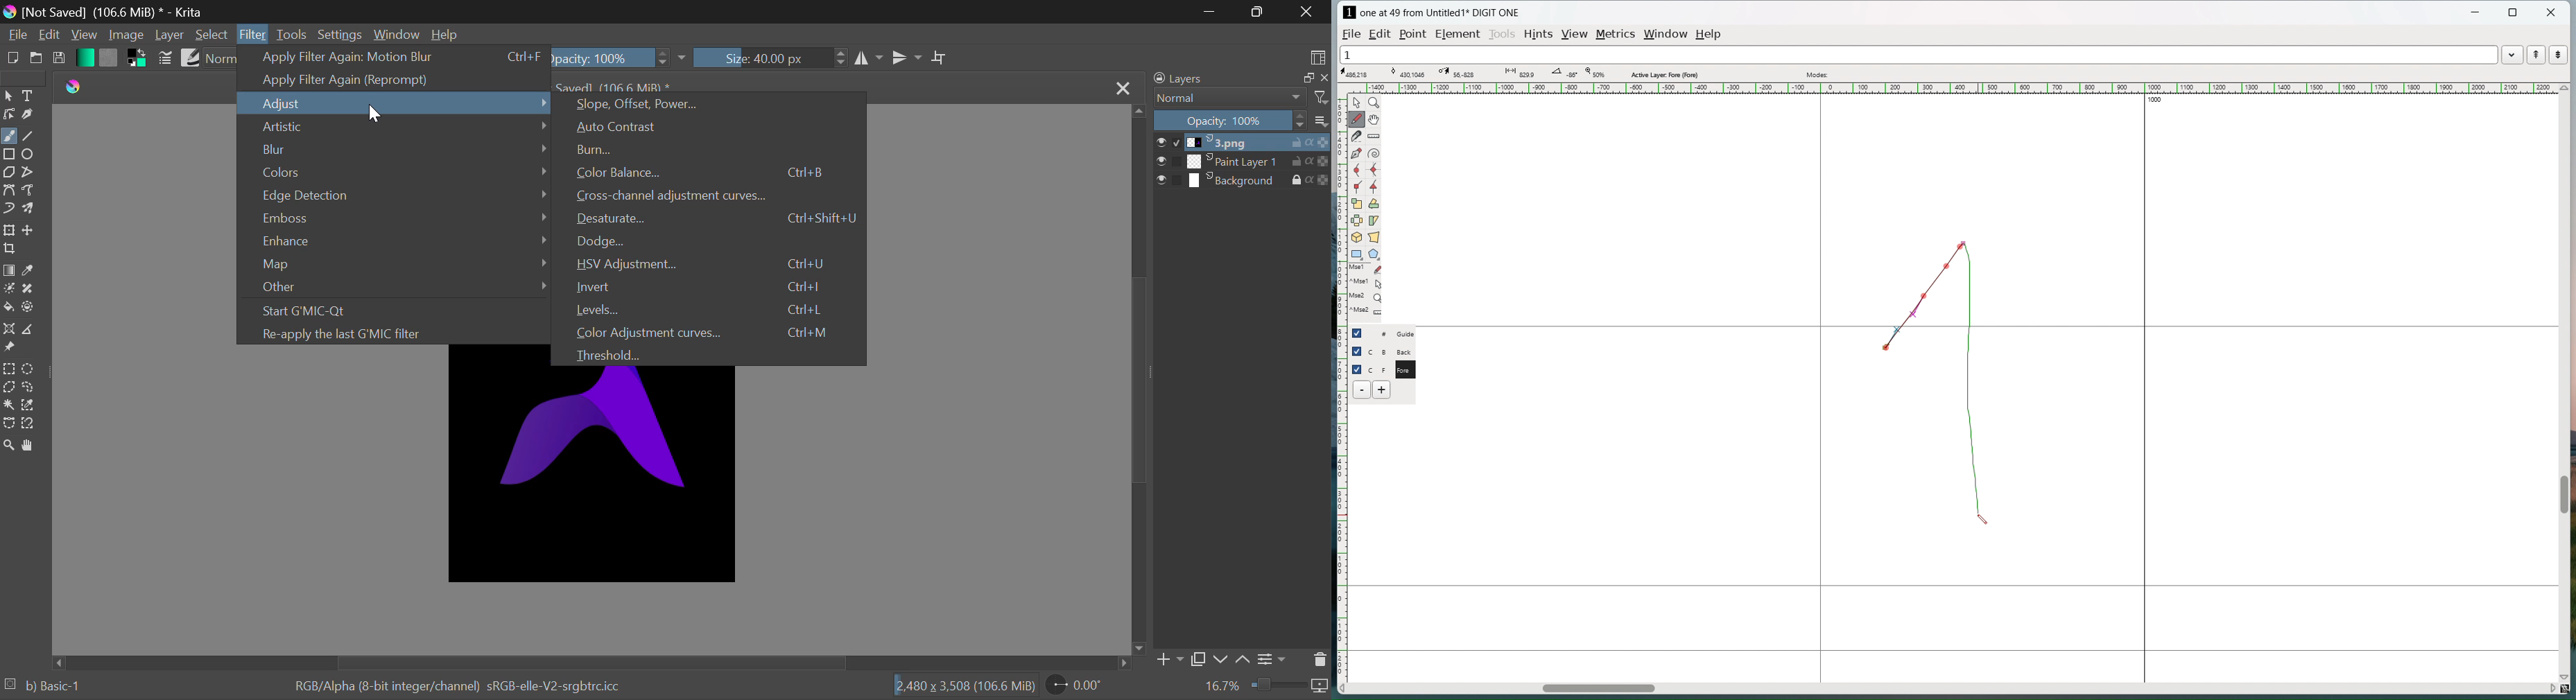 Image resolution: width=2576 pixels, height=700 pixels. I want to click on horizontal scrollbar, so click(1599, 690).